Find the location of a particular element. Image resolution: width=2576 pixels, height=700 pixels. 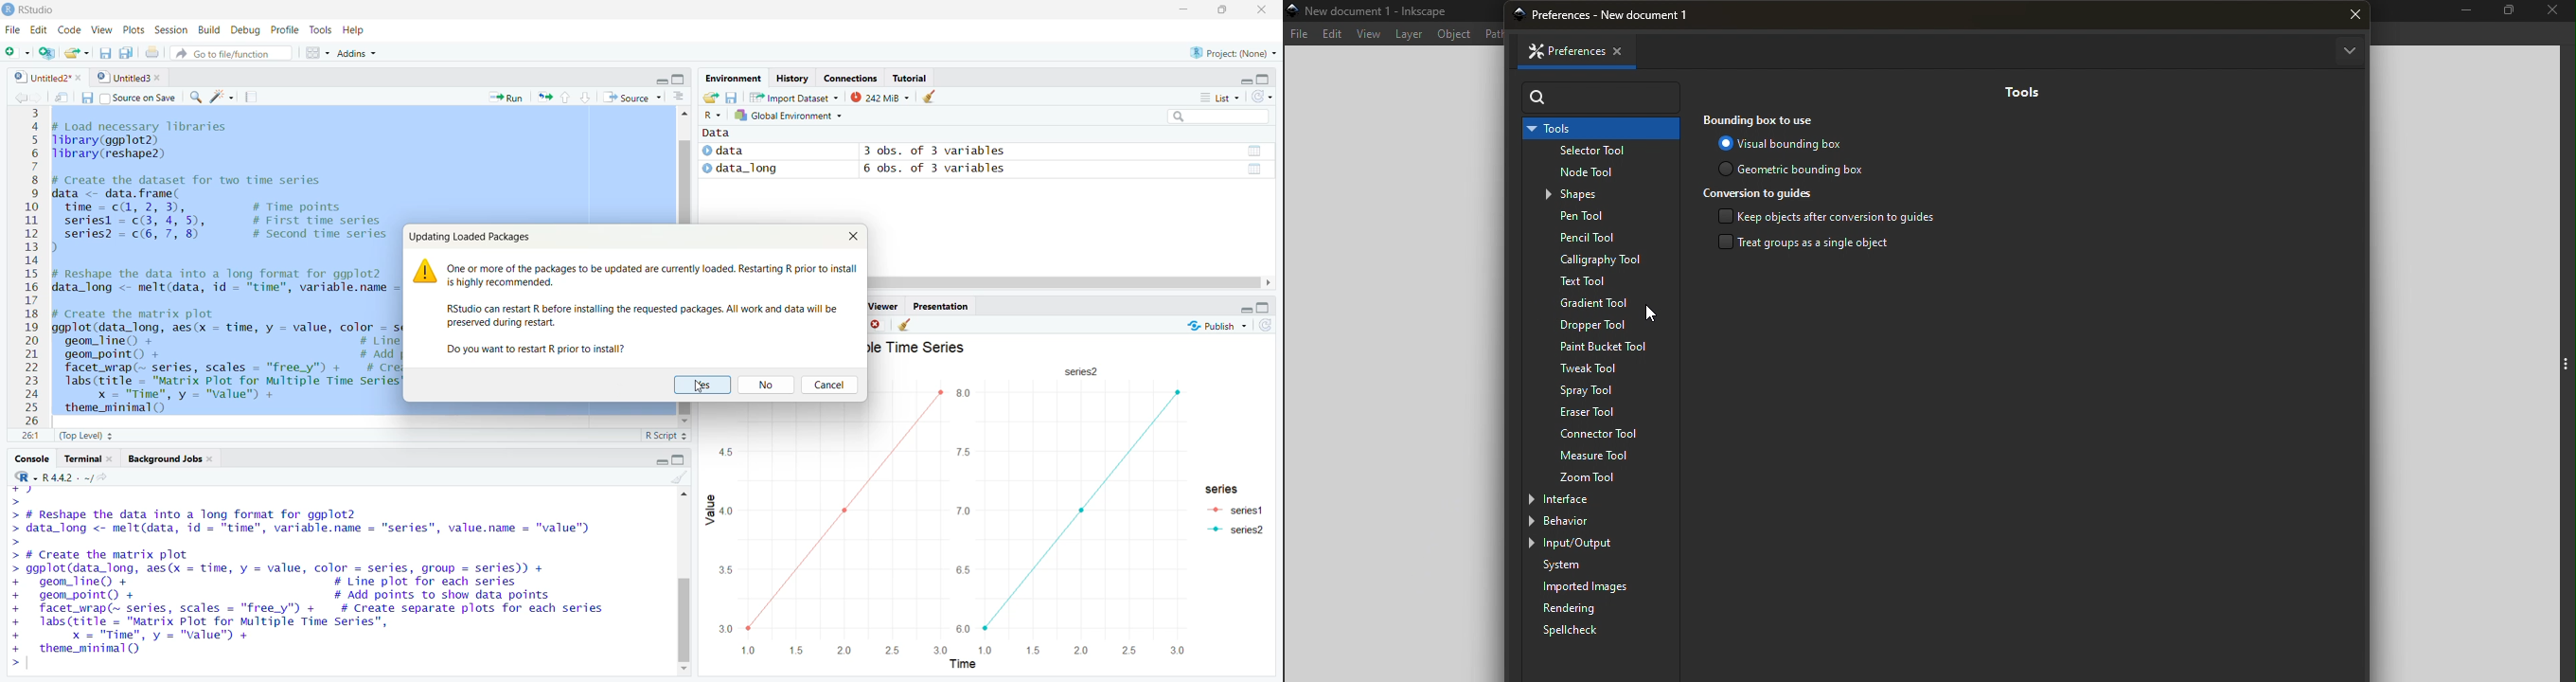

Updating Loaded Packages is located at coordinates (470, 237).